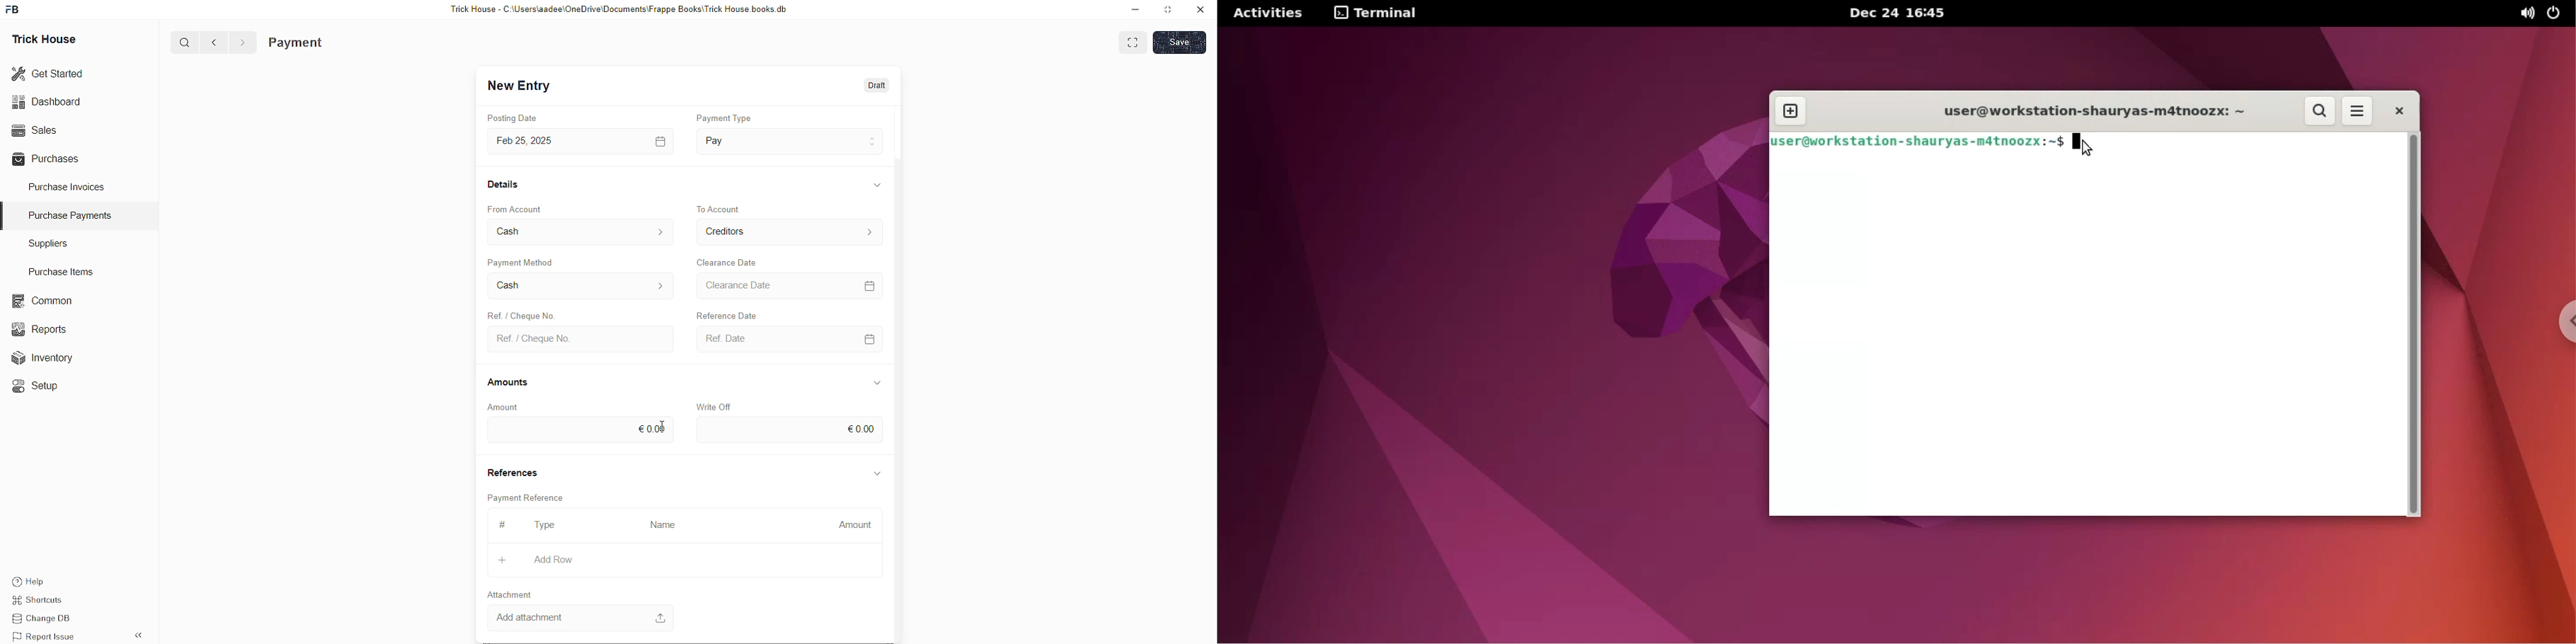  Describe the element at coordinates (33, 129) in the screenshot. I see `Sales` at that location.